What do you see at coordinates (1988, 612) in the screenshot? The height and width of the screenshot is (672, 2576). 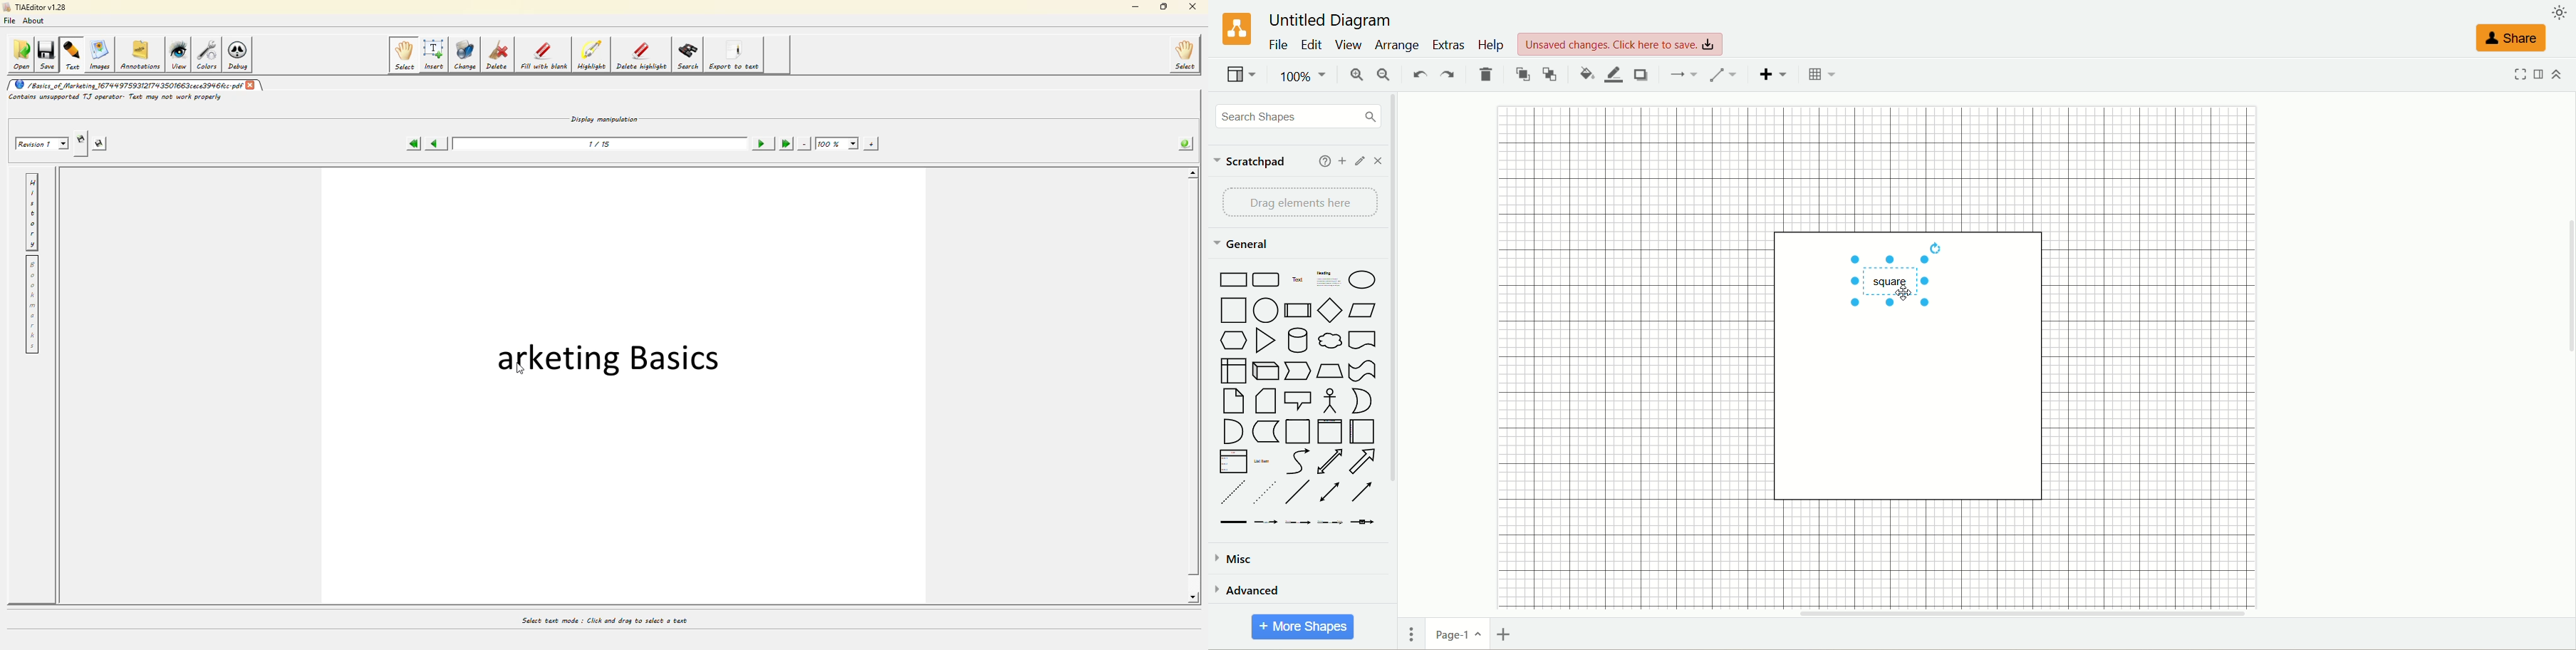 I see `horizontal scroll bar` at bounding box center [1988, 612].